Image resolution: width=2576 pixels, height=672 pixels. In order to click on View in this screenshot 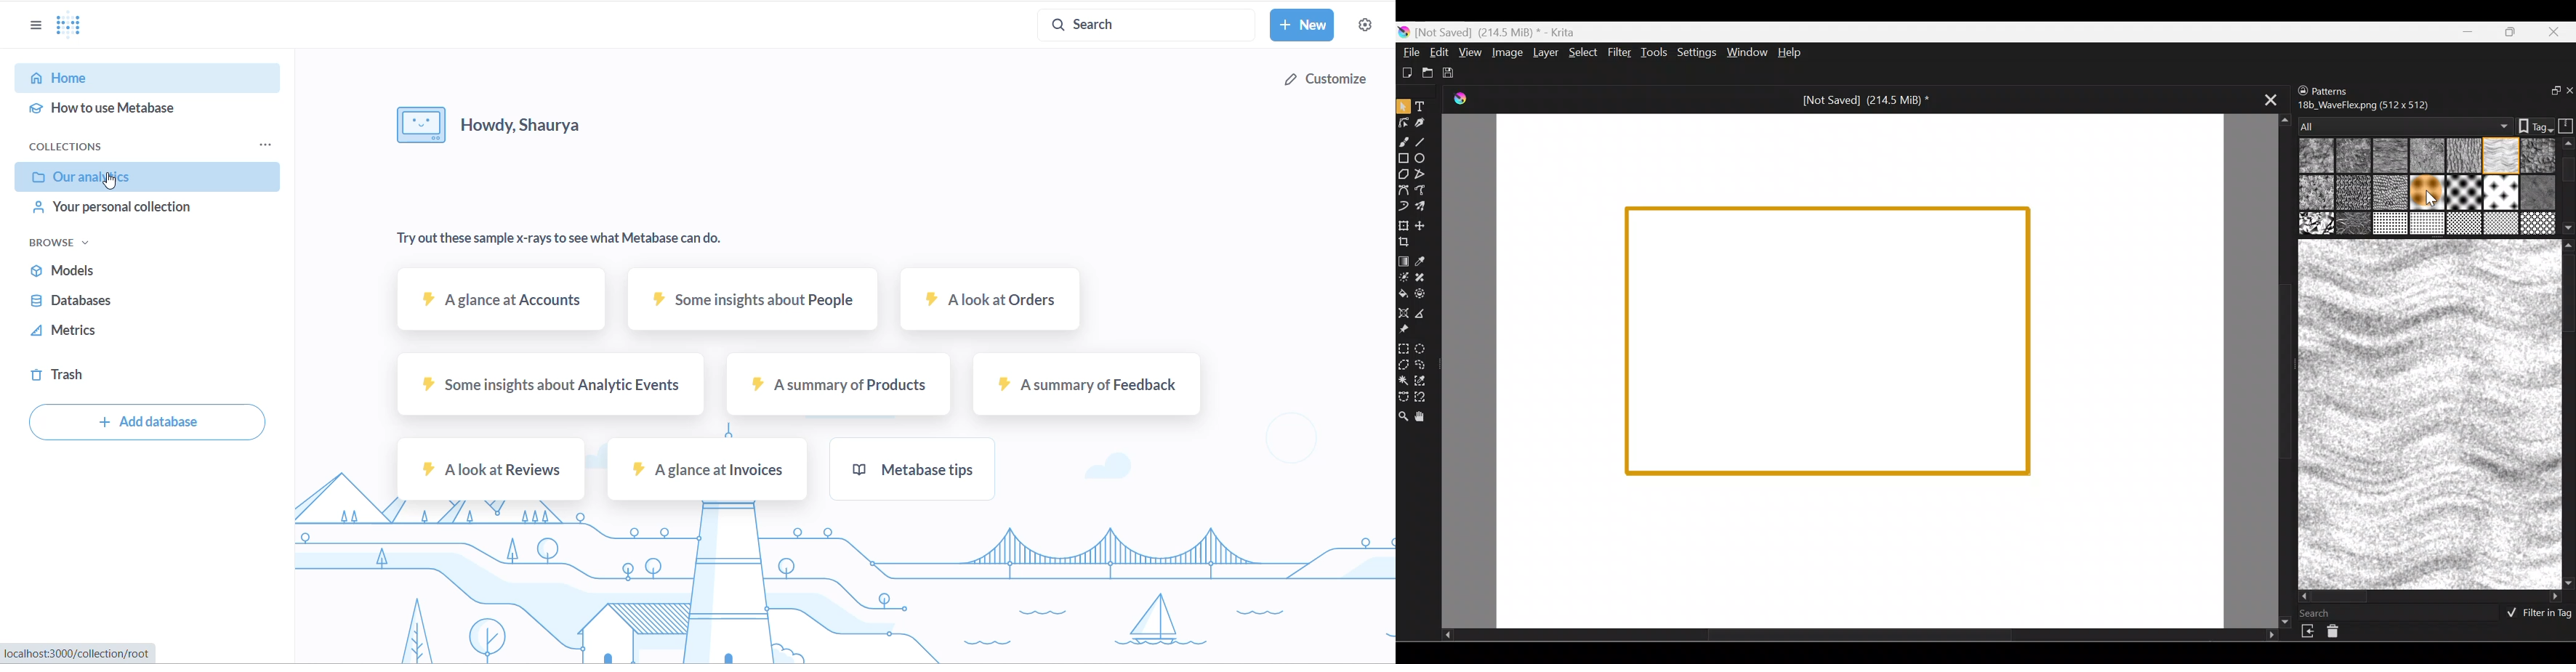, I will do `click(1470, 51)`.